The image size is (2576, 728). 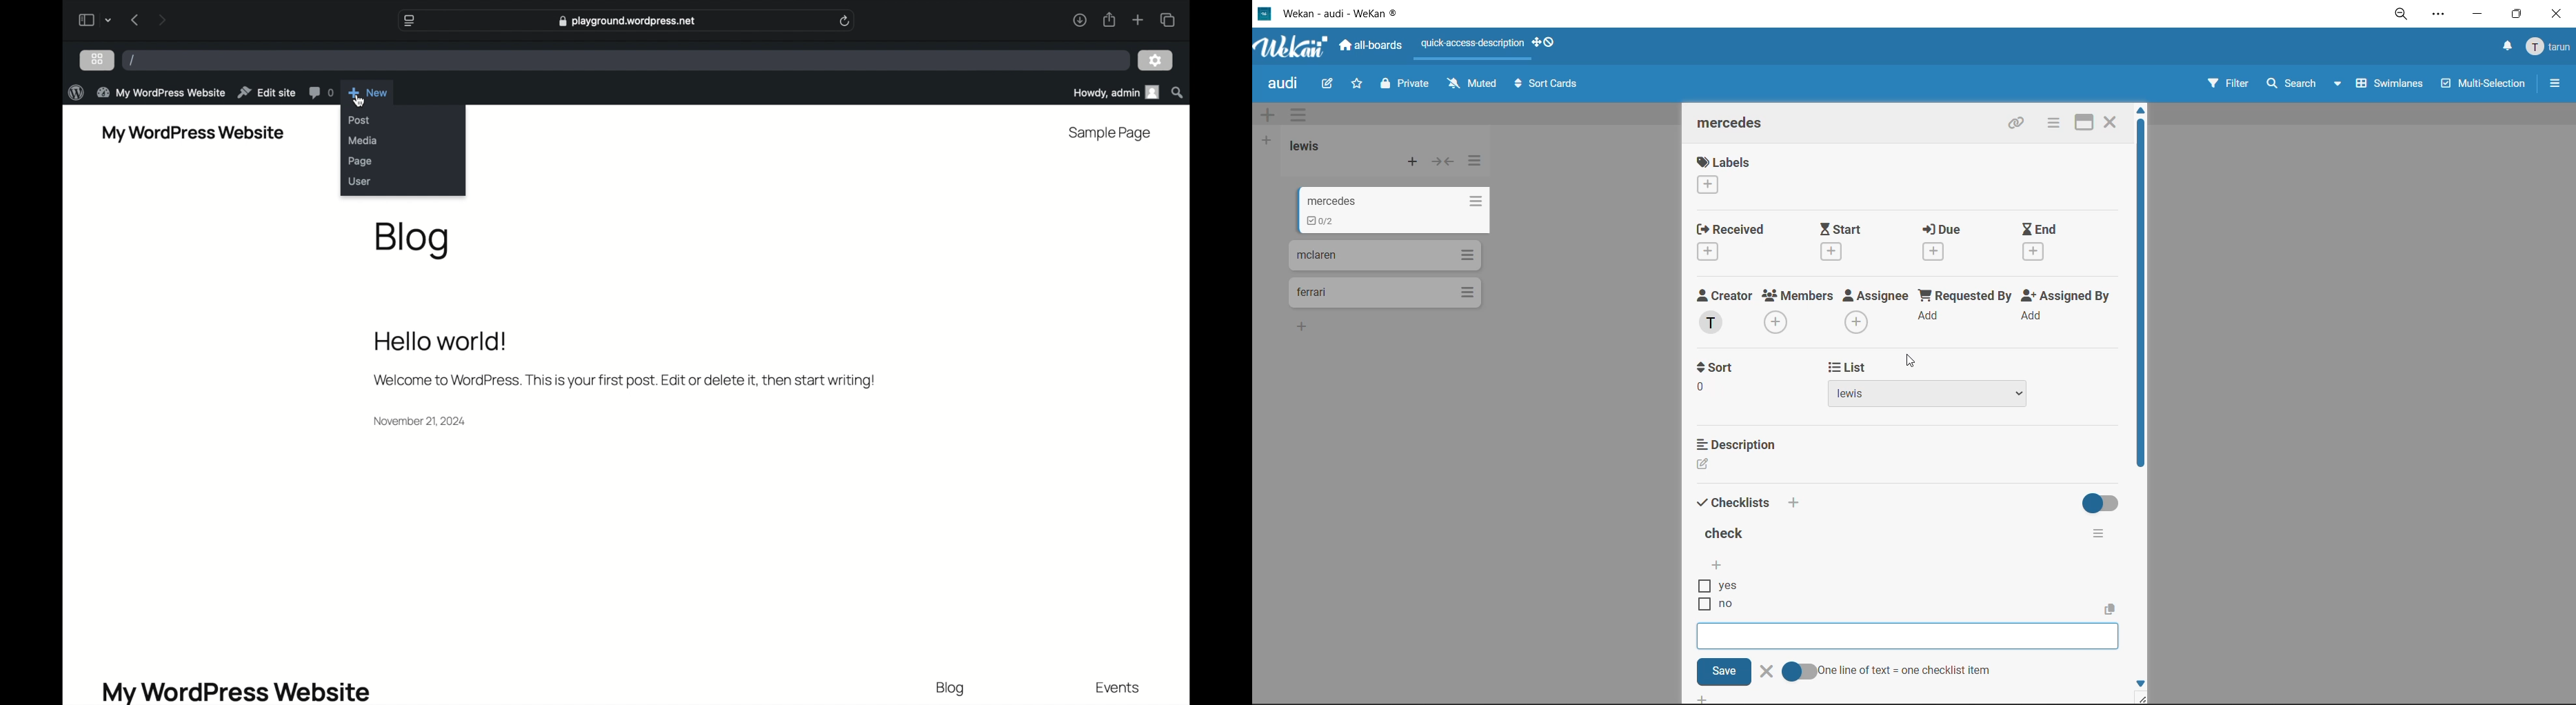 What do you see at coordinates (1723, 586) in the screenshot?
I see `checklist option saved` at bounding box center [1723, 586].